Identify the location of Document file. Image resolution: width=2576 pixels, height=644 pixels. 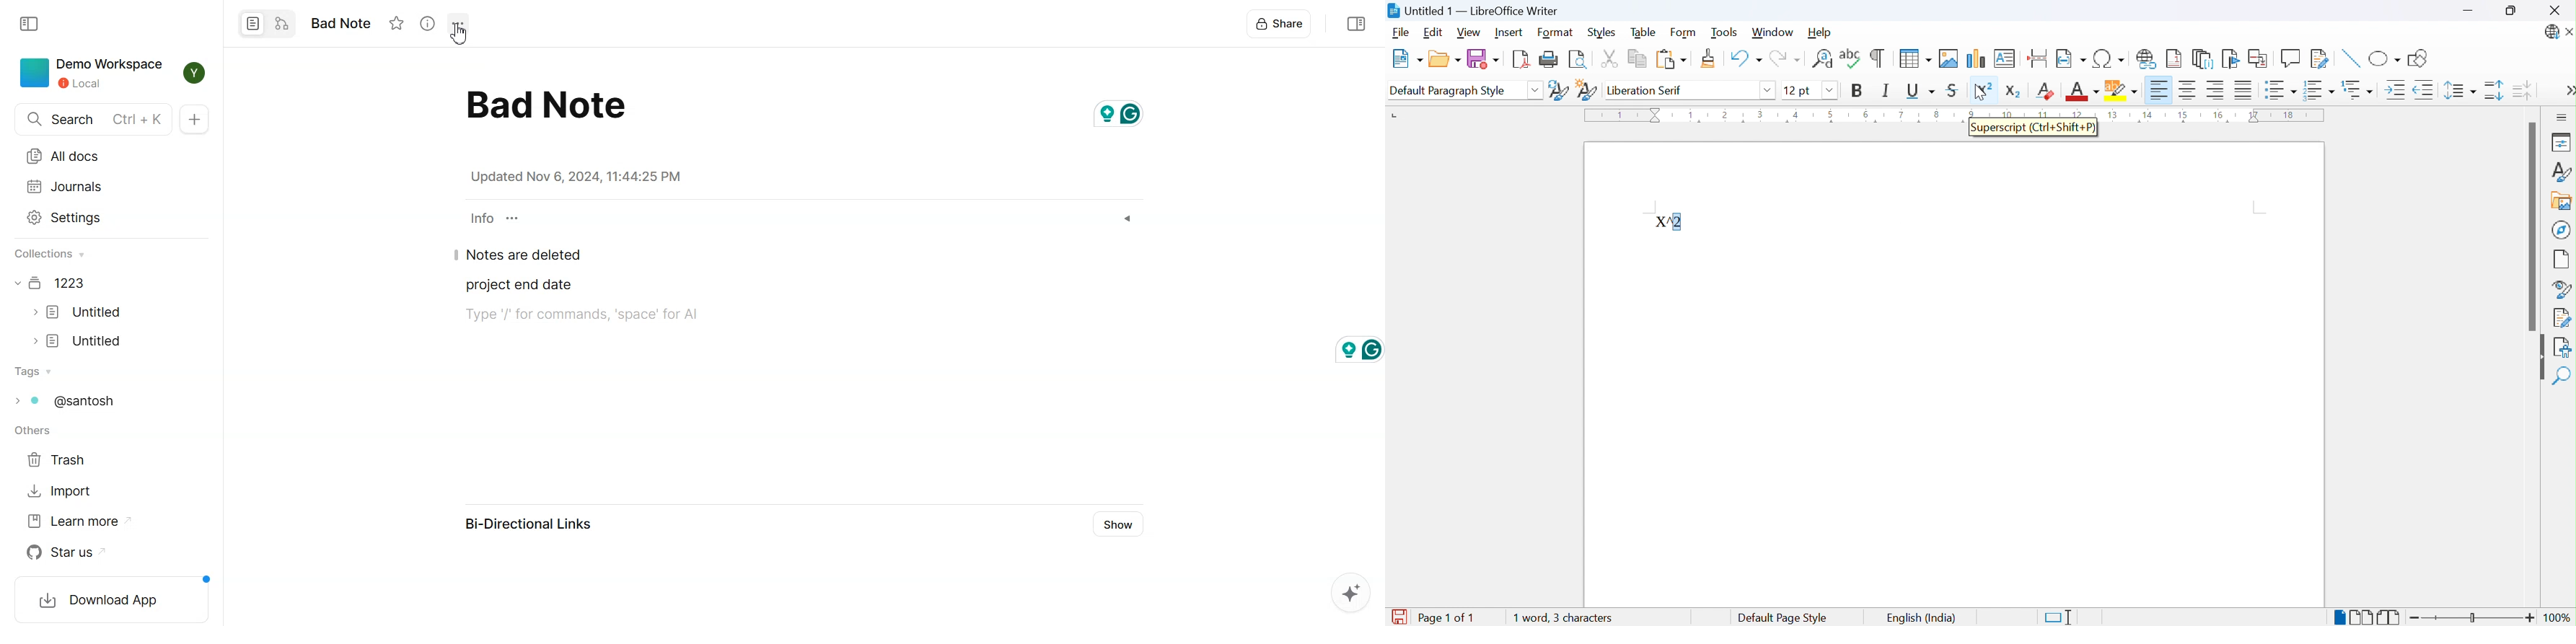
(78, 312).